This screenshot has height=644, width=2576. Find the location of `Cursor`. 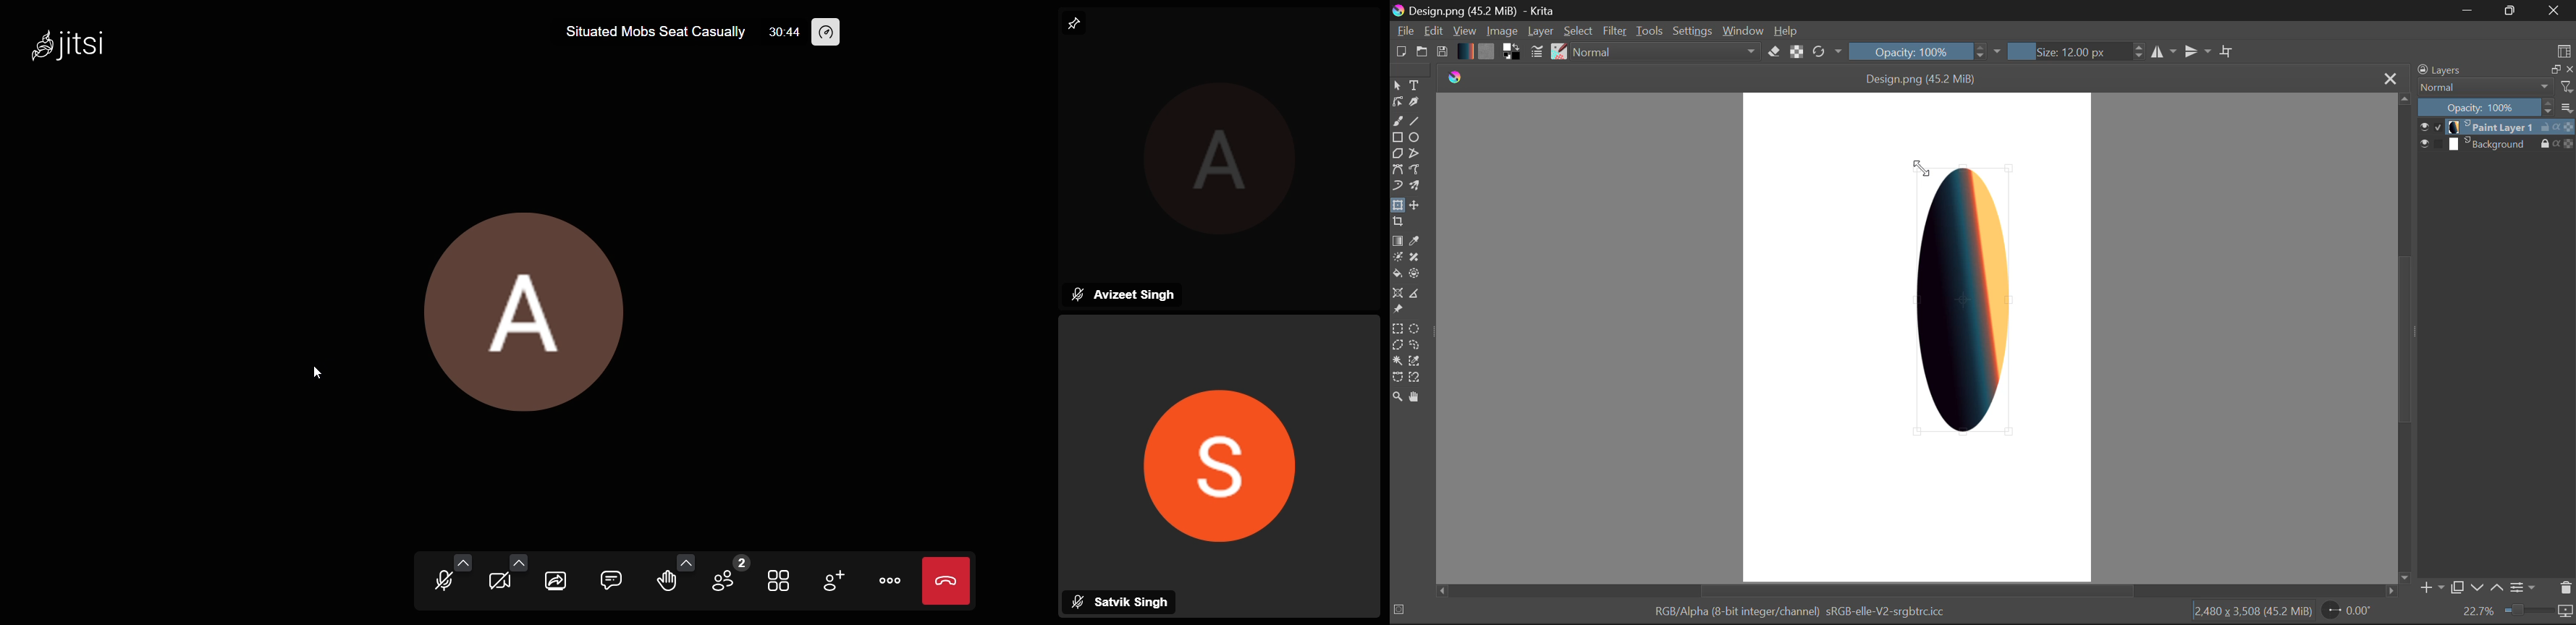

Cursor is located at coordinates (320, 375).